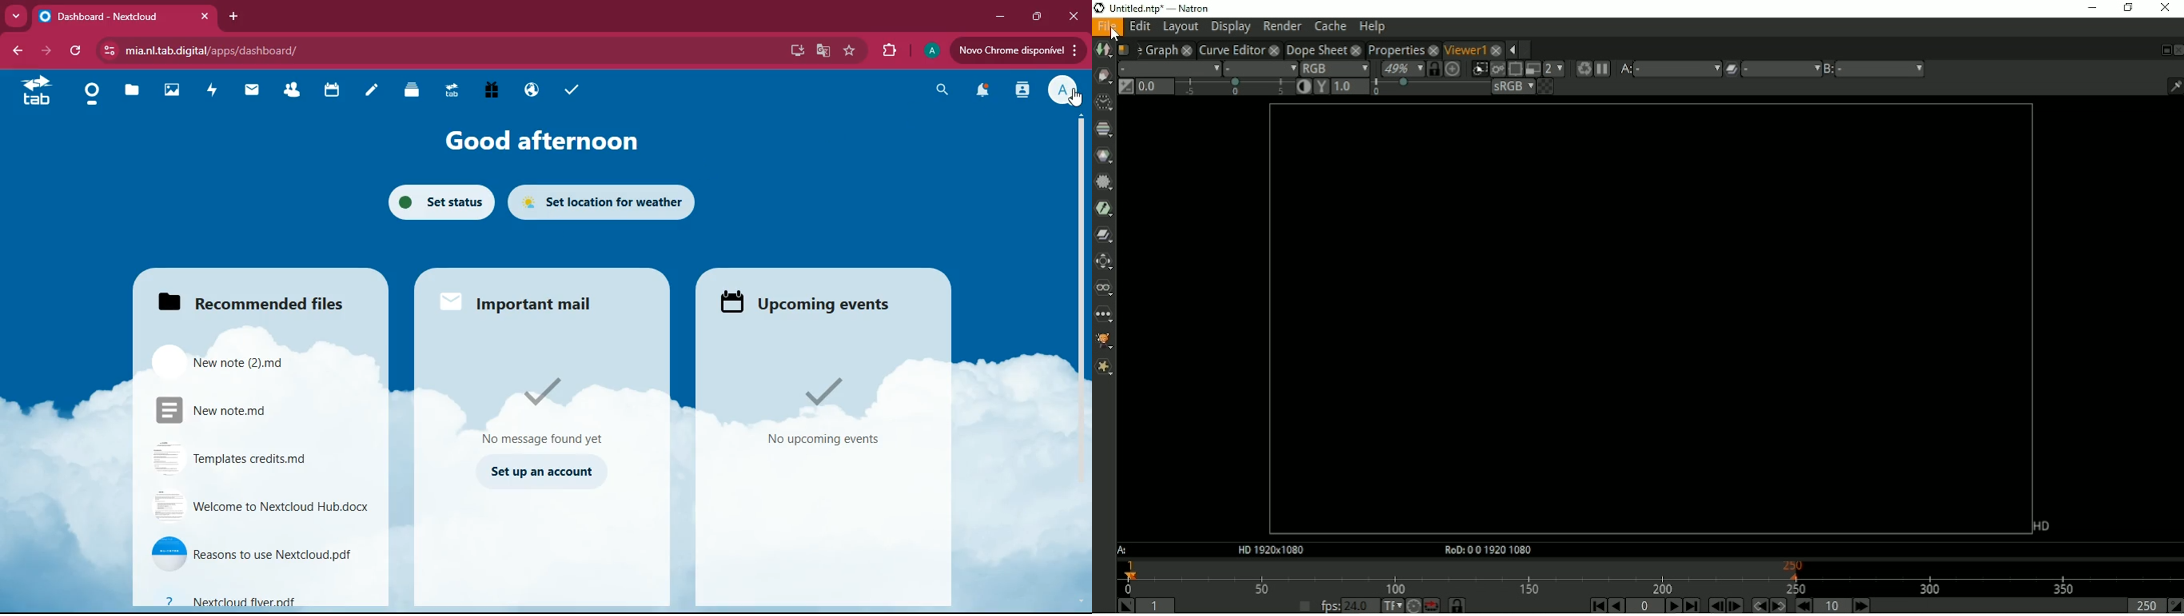 The image size is (2184, 616). I want to click on forward, so click(41, 52).